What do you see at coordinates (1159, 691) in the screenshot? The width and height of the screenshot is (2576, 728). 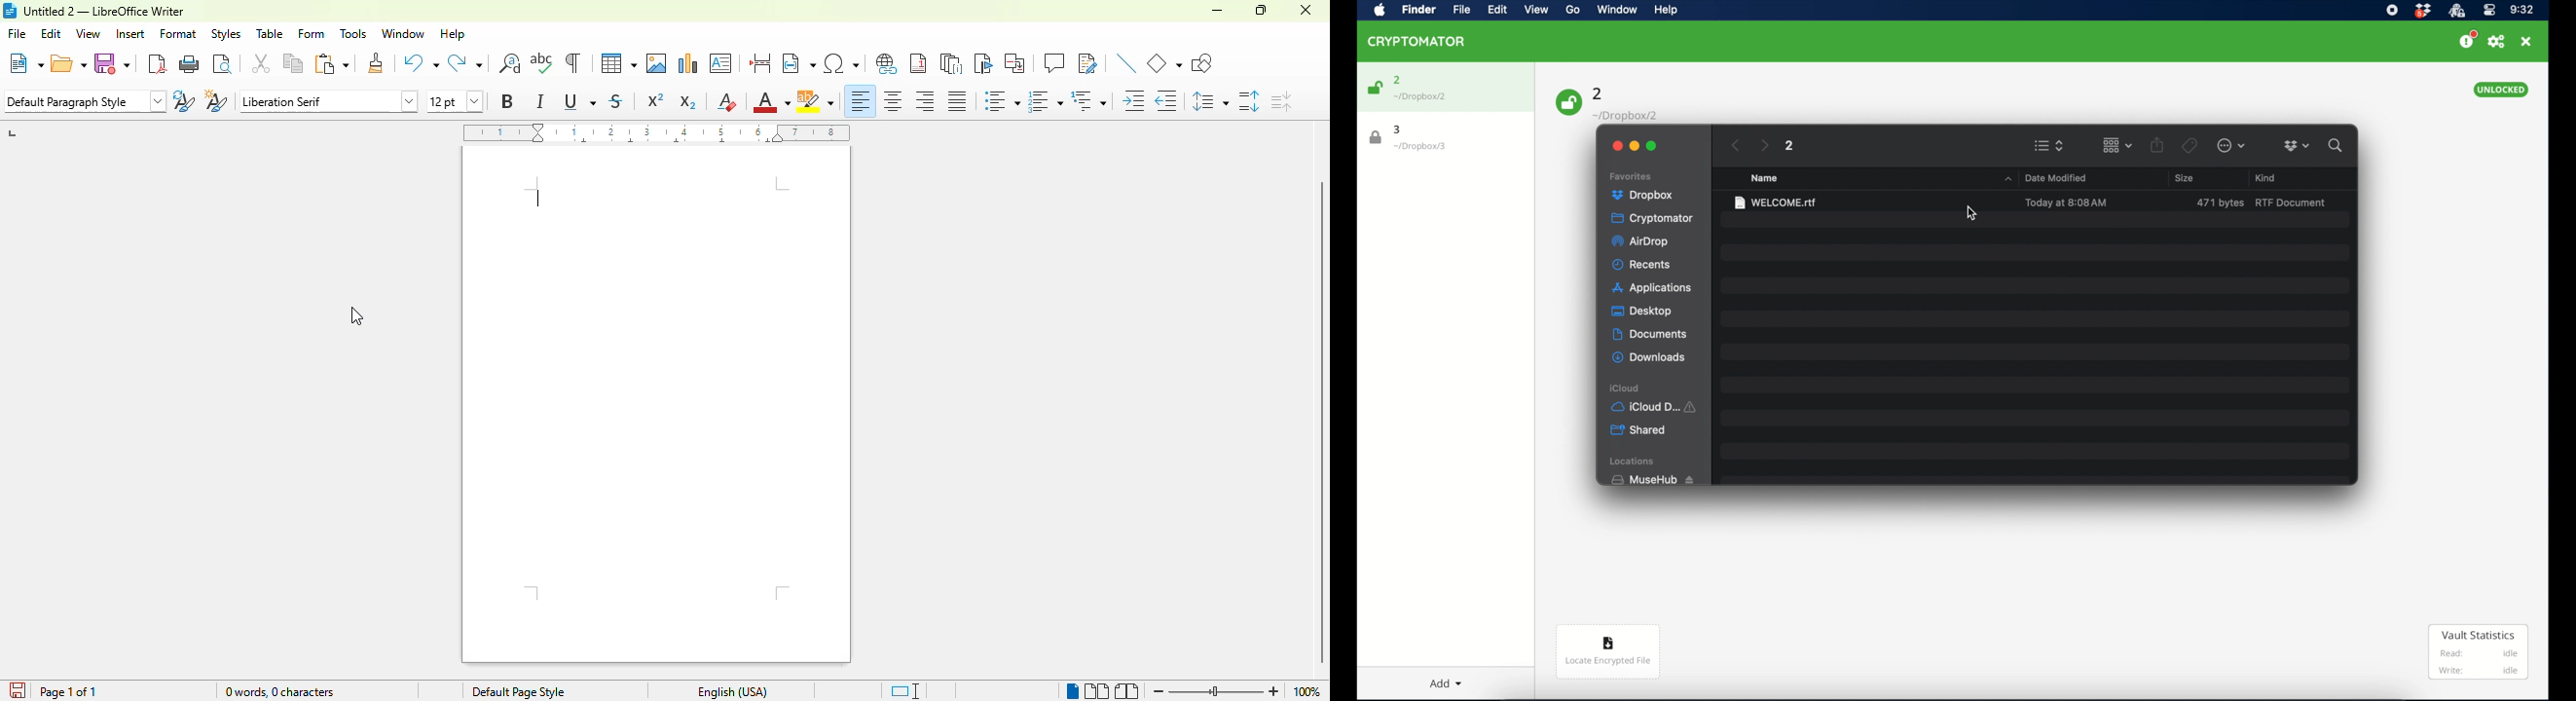 I see `zoom out` at bounding box center [1159, 691].